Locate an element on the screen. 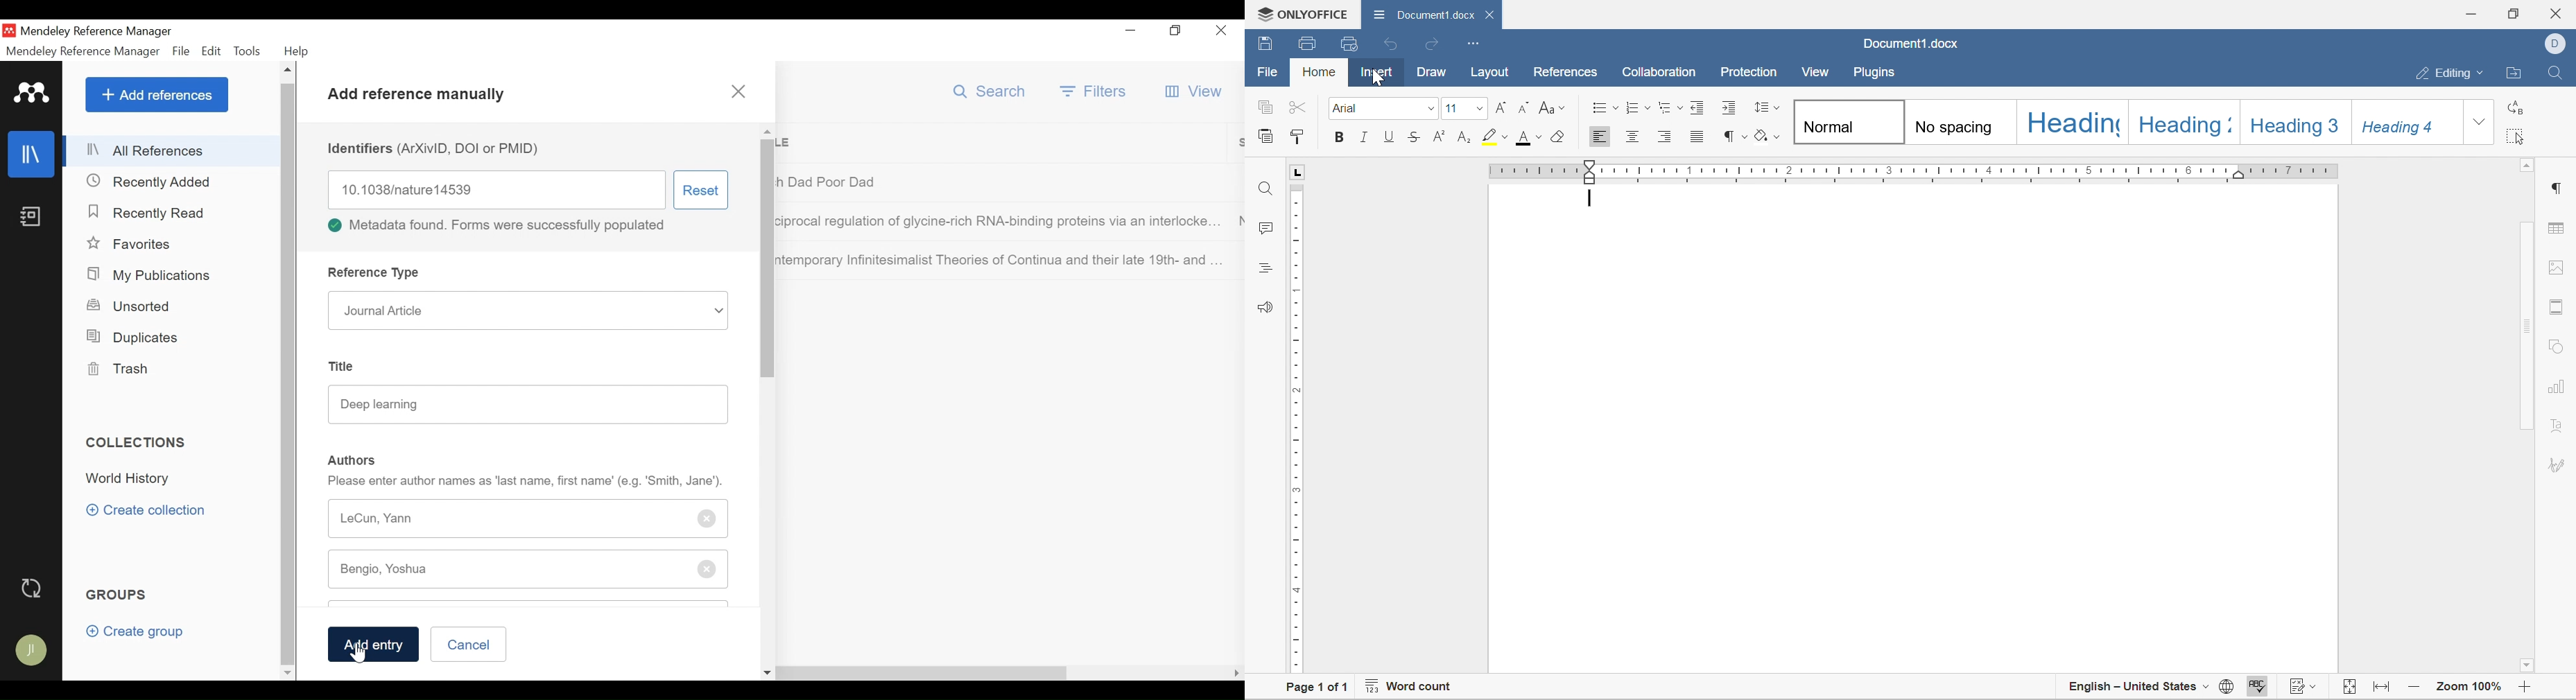 This screenshot has width=2576, height=700. Copy style is located at coordinates (1297, 137).